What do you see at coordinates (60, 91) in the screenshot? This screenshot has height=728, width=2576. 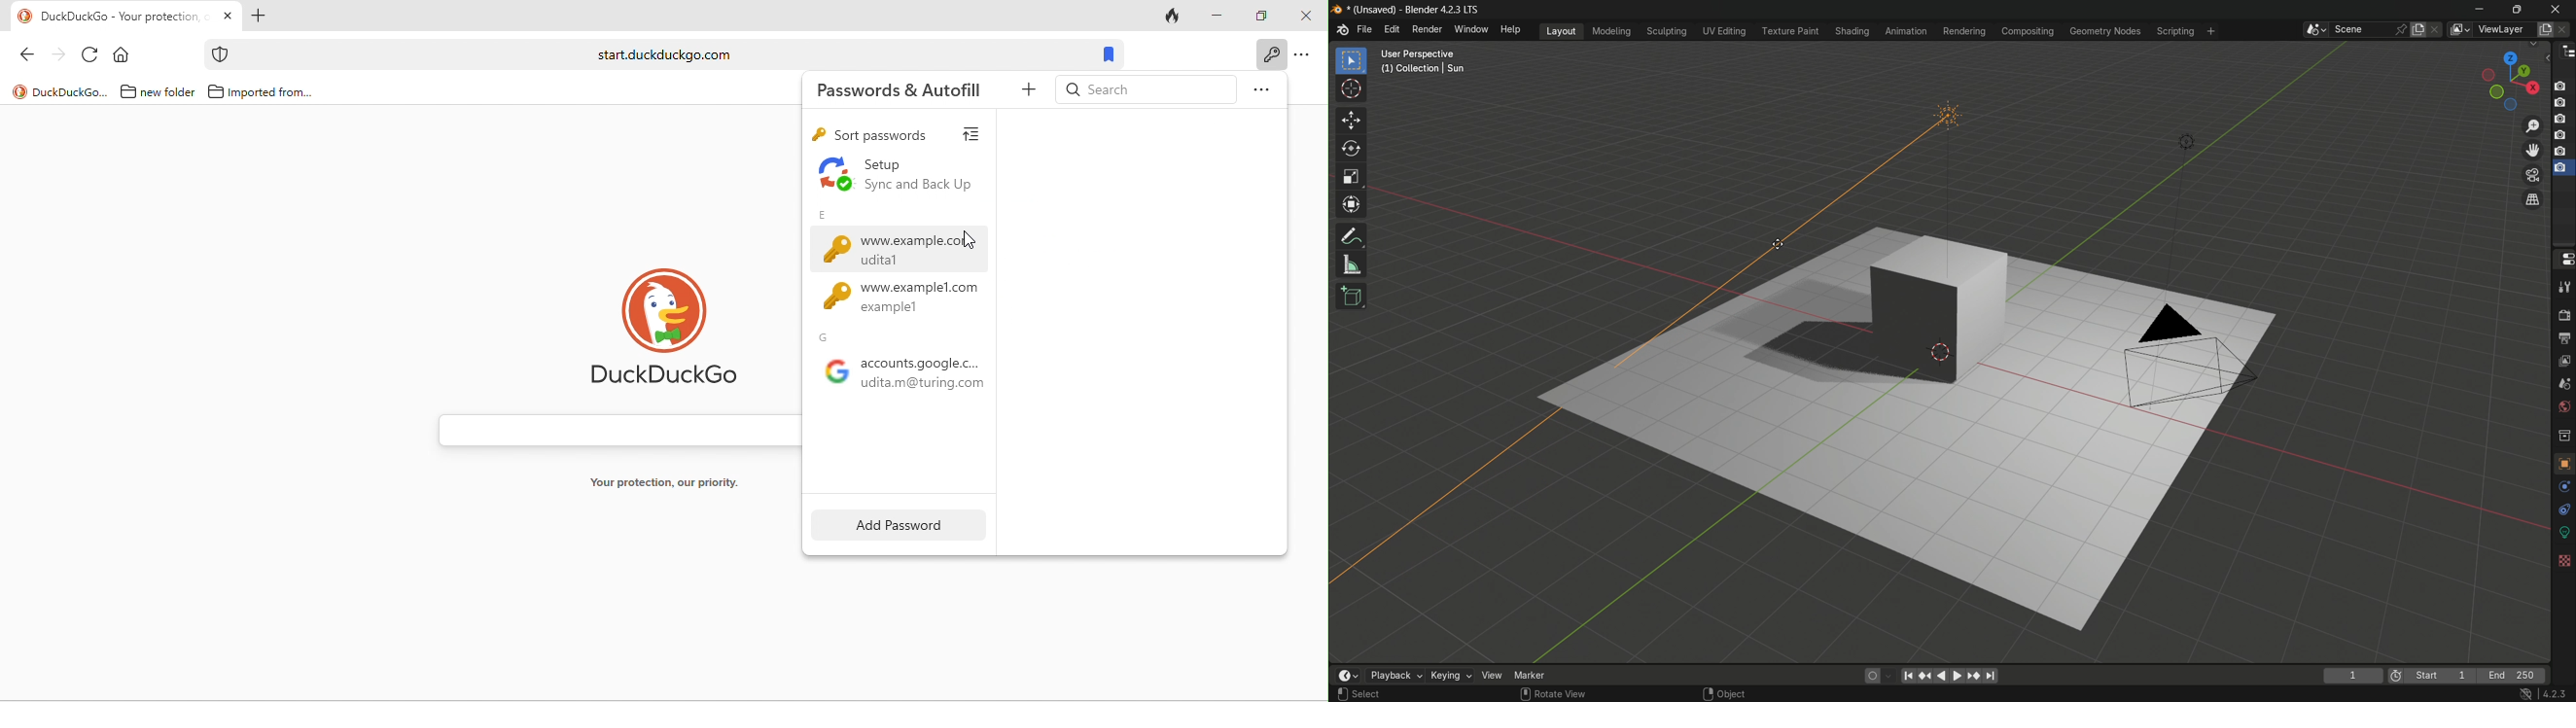 I see `duckduckgo...` at bounding box center [60, 91].